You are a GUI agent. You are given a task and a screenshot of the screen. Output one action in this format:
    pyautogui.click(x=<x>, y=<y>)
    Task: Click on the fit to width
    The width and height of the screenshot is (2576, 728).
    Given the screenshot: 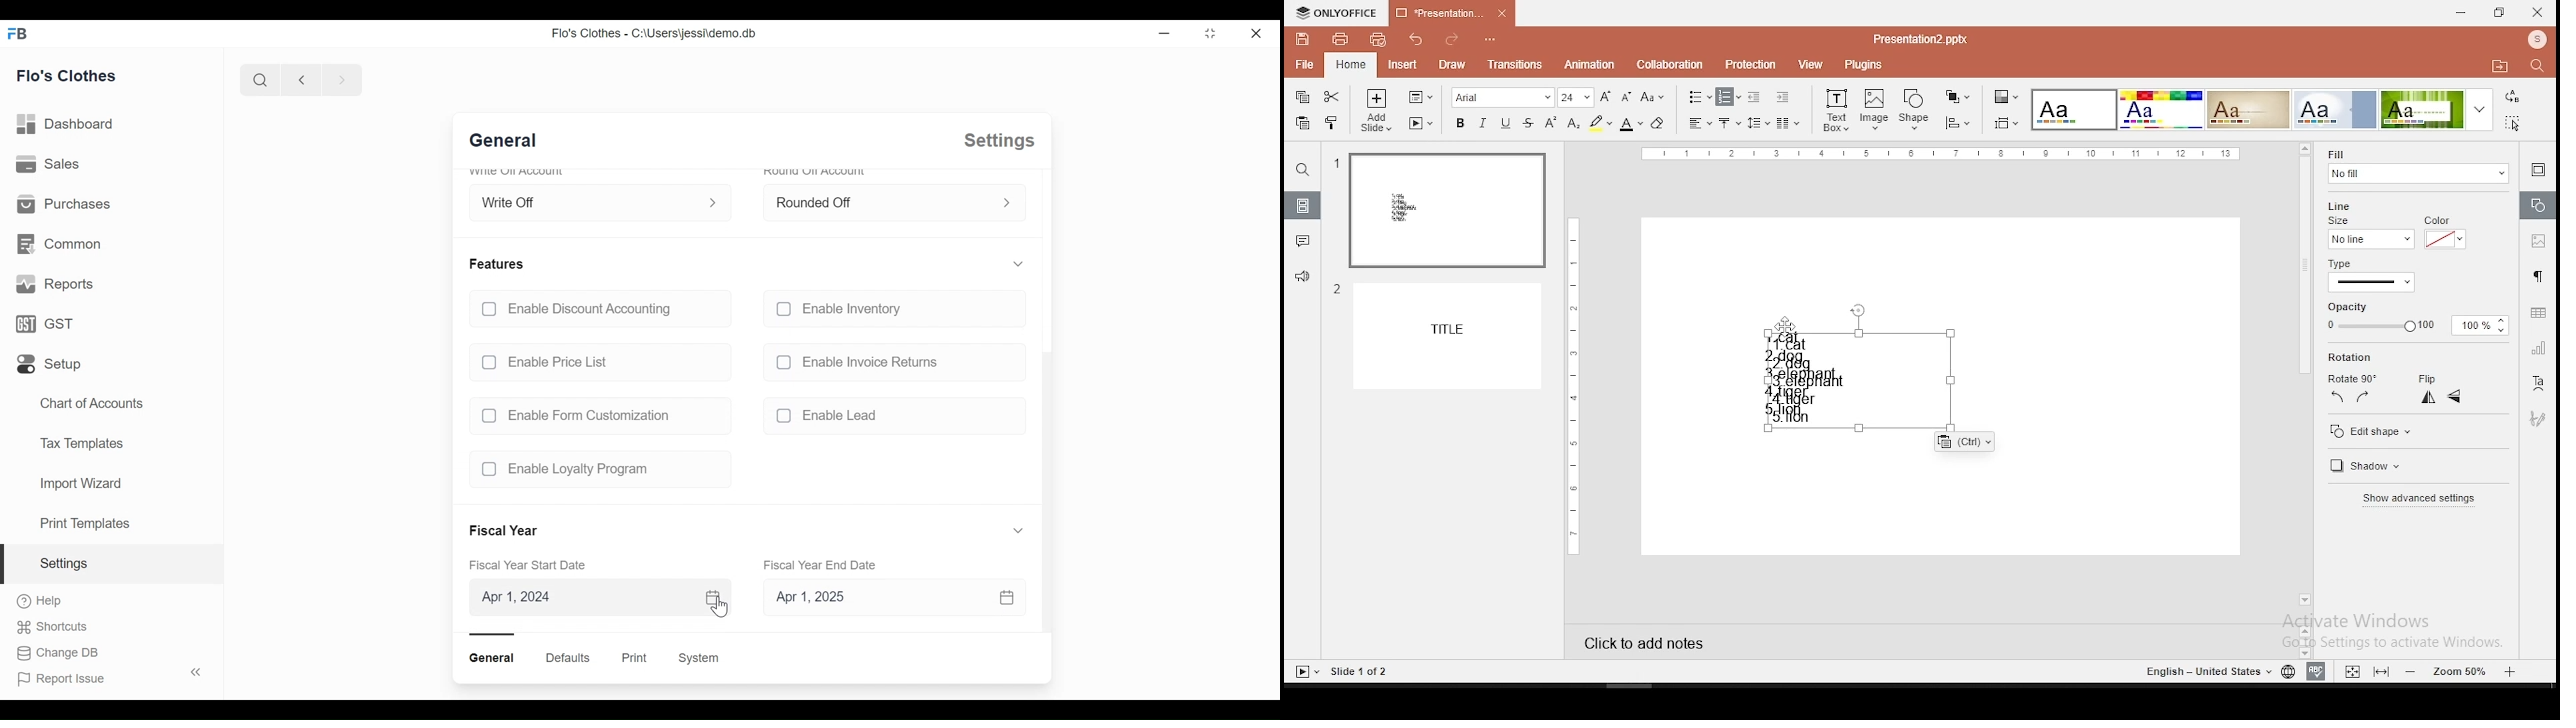 What is the action you would take?
    pyautogui.click(x=2382, y=672)
    